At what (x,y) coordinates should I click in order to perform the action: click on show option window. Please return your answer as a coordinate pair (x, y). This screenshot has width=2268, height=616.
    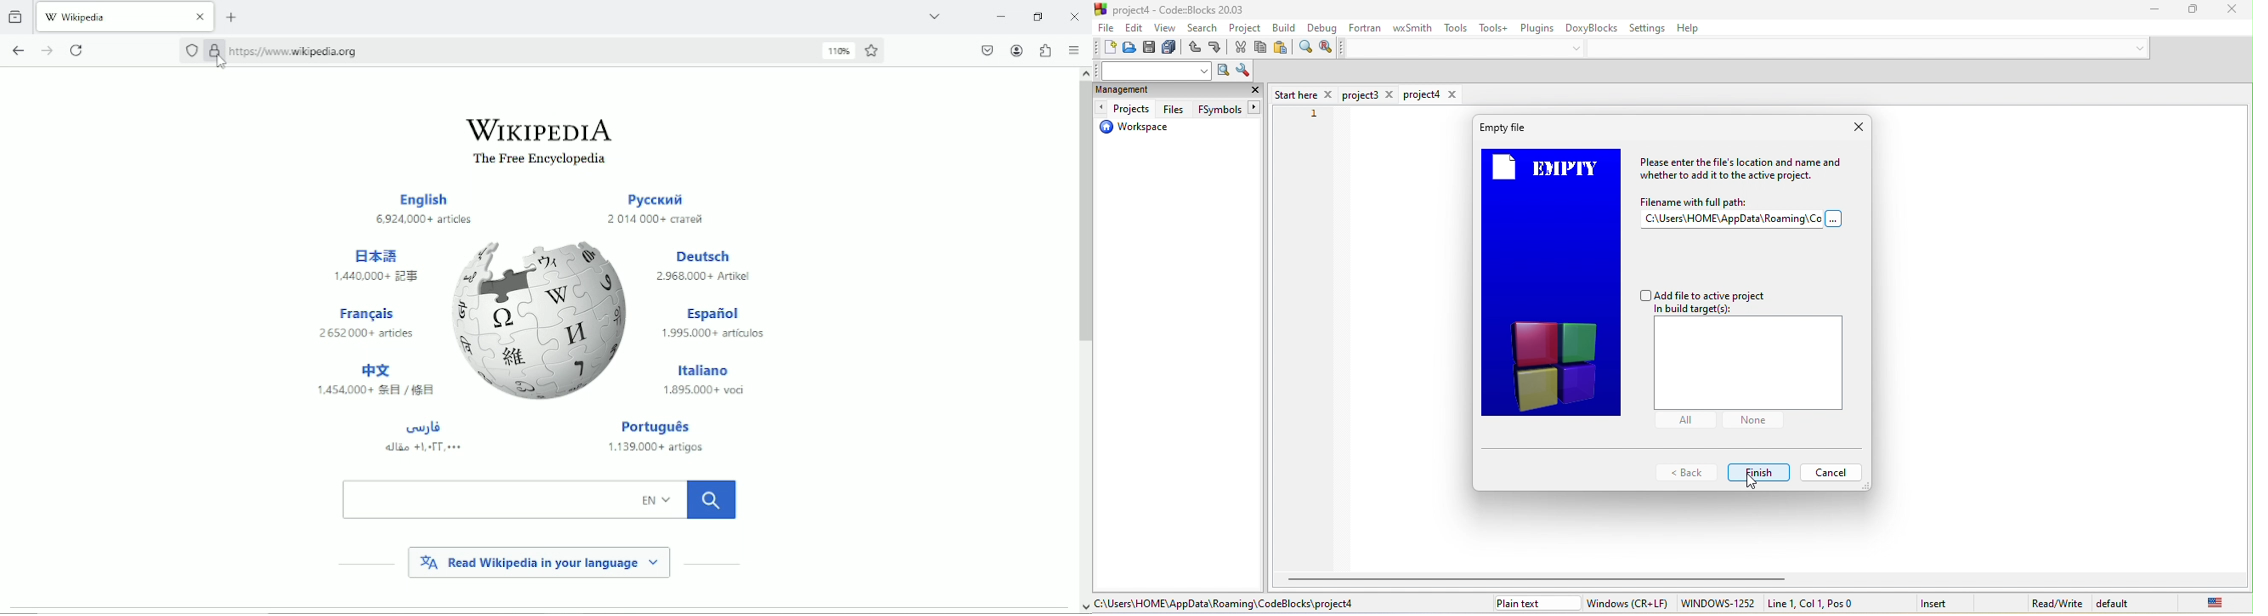
    Looking at the image, I should click on (1243, 71).